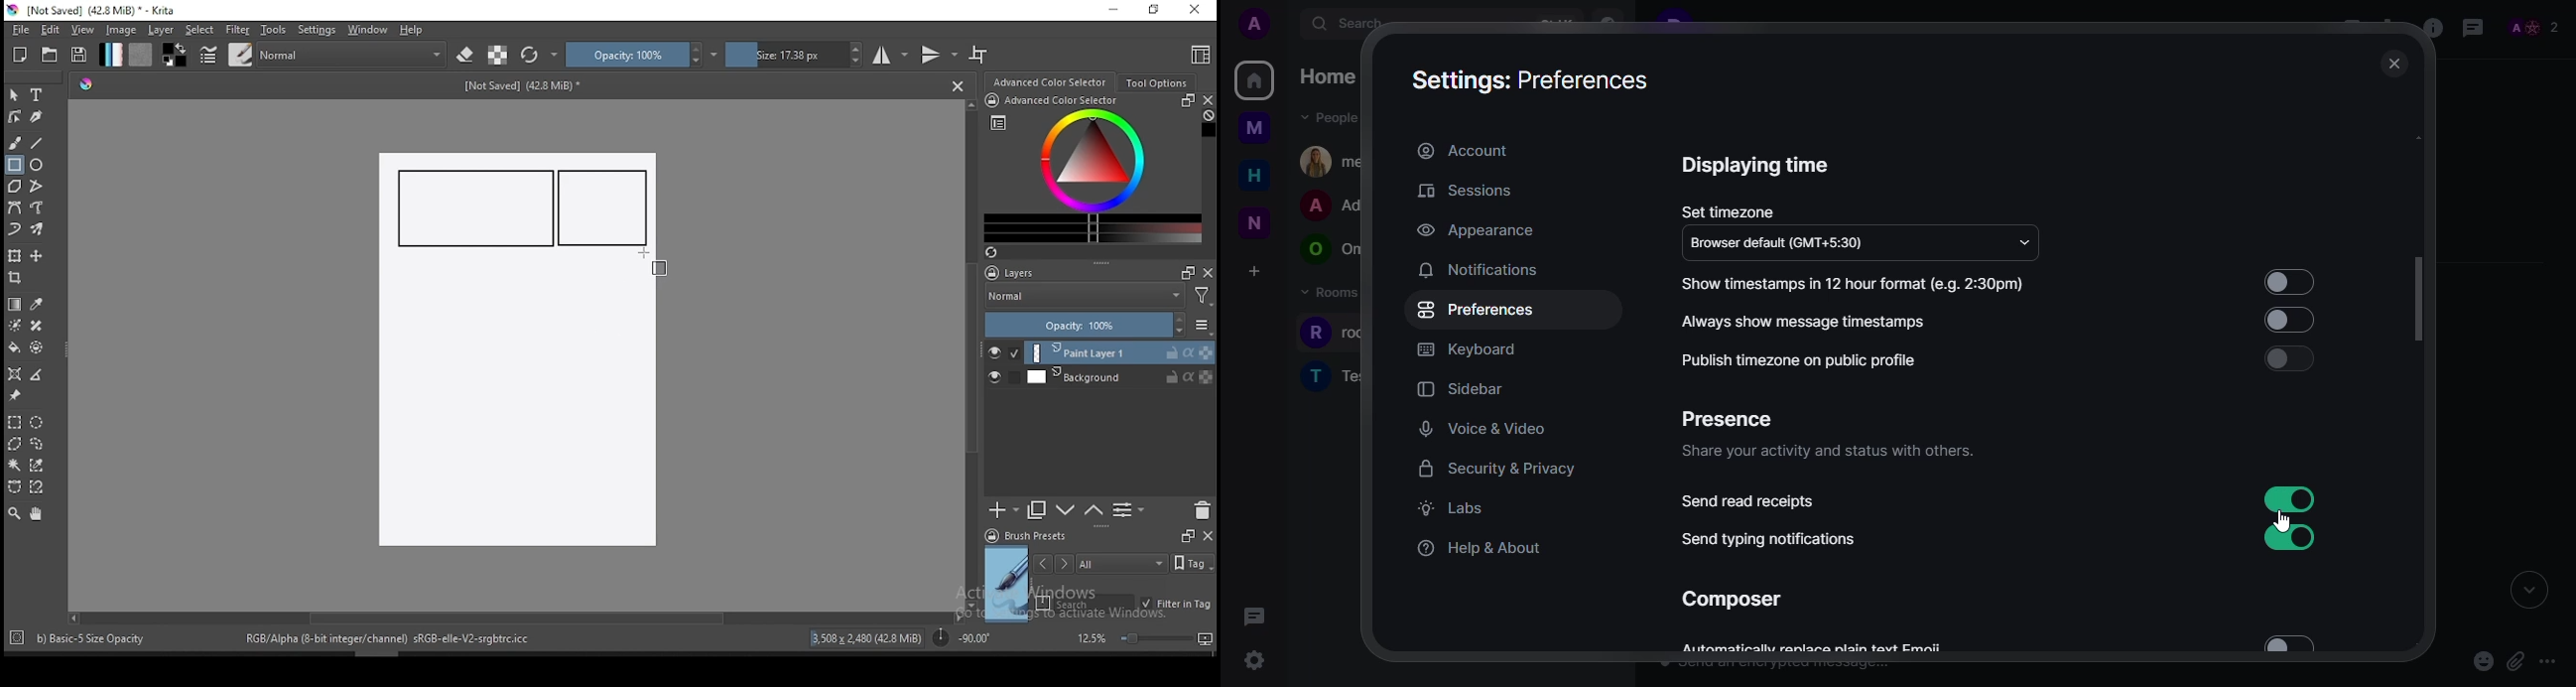 This screenshot has width=2576, height=700. What do you see at coordinates (1016, 274) in the screenshot?
I see `layers` at bounding box center [1016, 274].